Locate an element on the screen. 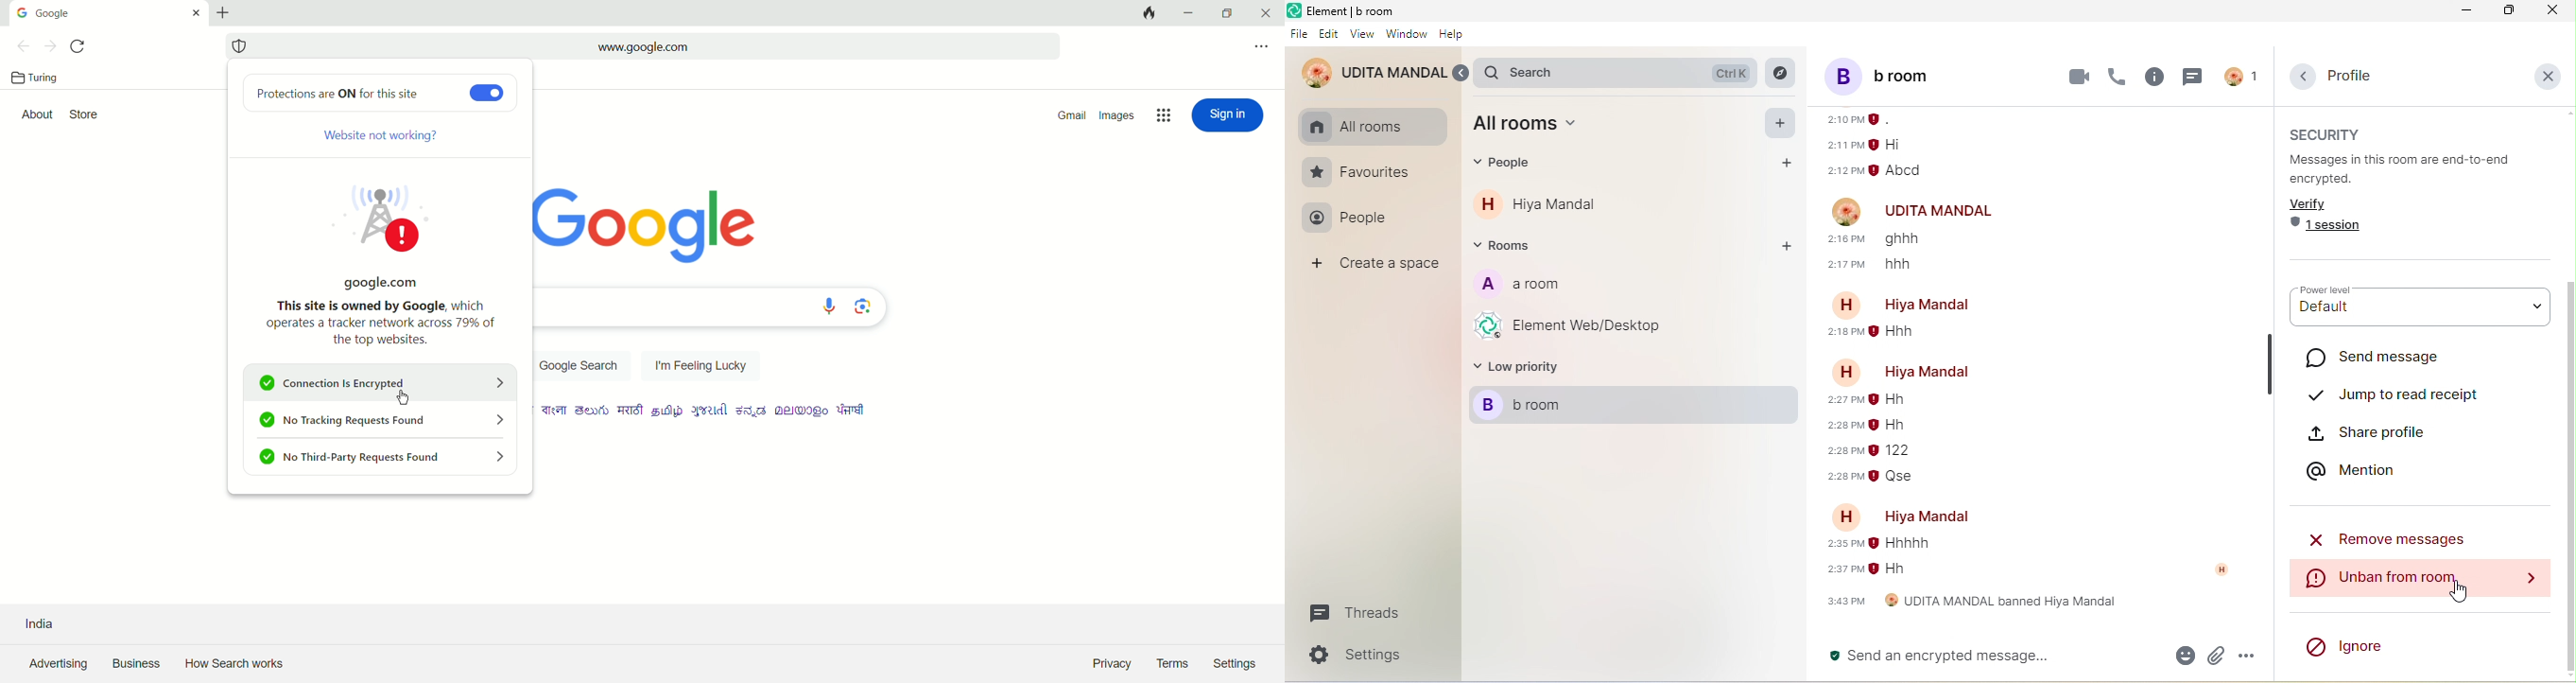 This screenshot has width=2576, height=700. India is located at coordinates (40, 615).